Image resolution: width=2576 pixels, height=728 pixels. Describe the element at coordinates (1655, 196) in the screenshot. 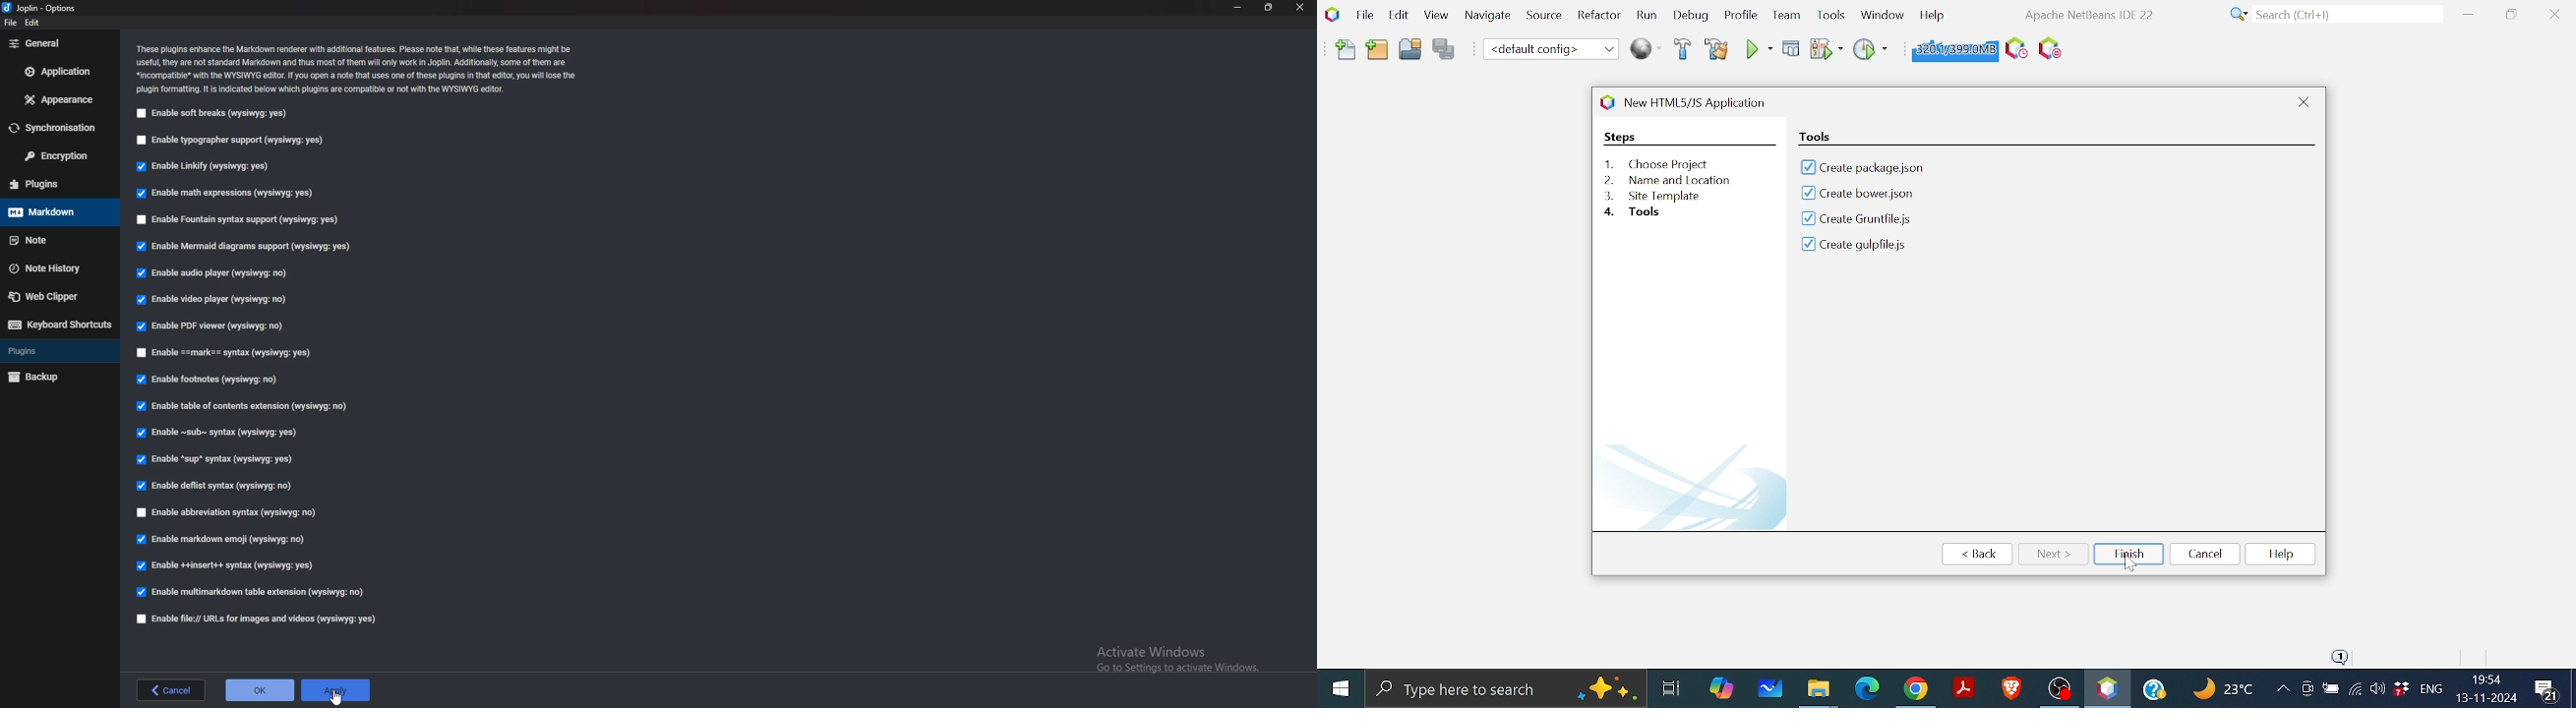

I see `3. Site template` at that location.